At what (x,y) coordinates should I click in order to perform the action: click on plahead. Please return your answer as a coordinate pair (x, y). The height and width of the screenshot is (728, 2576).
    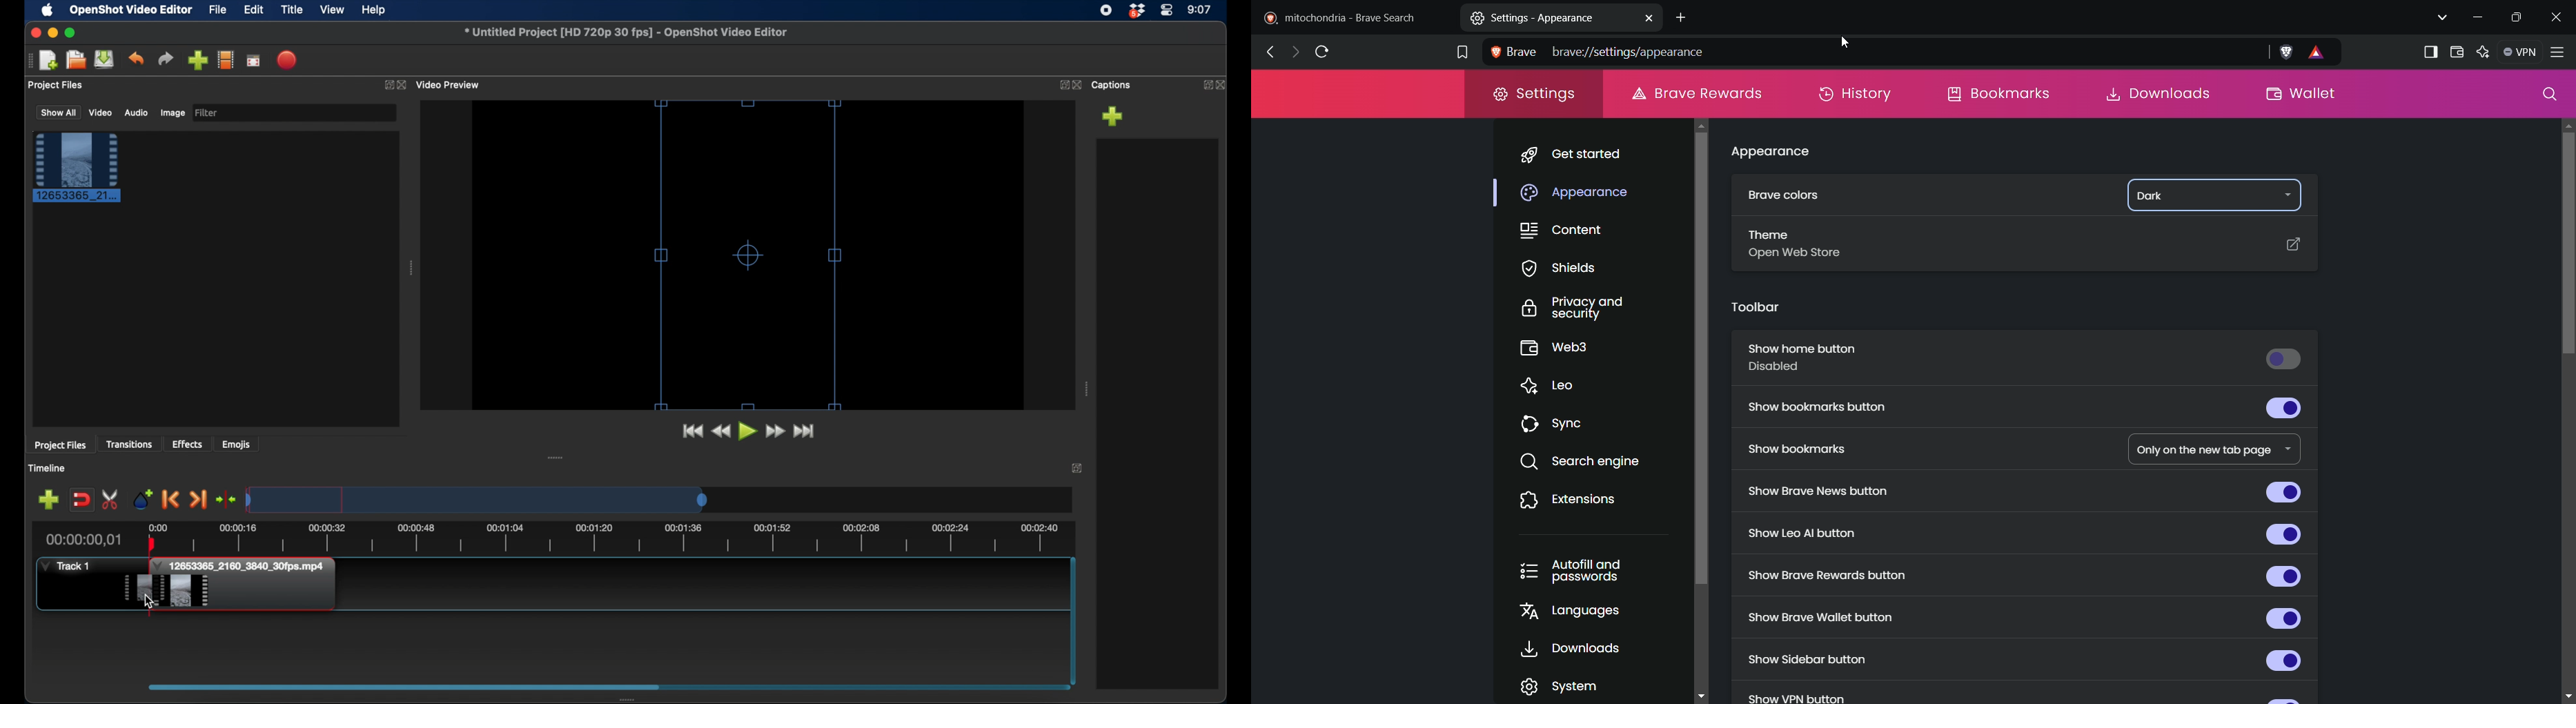
    Looking at the image, I should click on (147, 577).